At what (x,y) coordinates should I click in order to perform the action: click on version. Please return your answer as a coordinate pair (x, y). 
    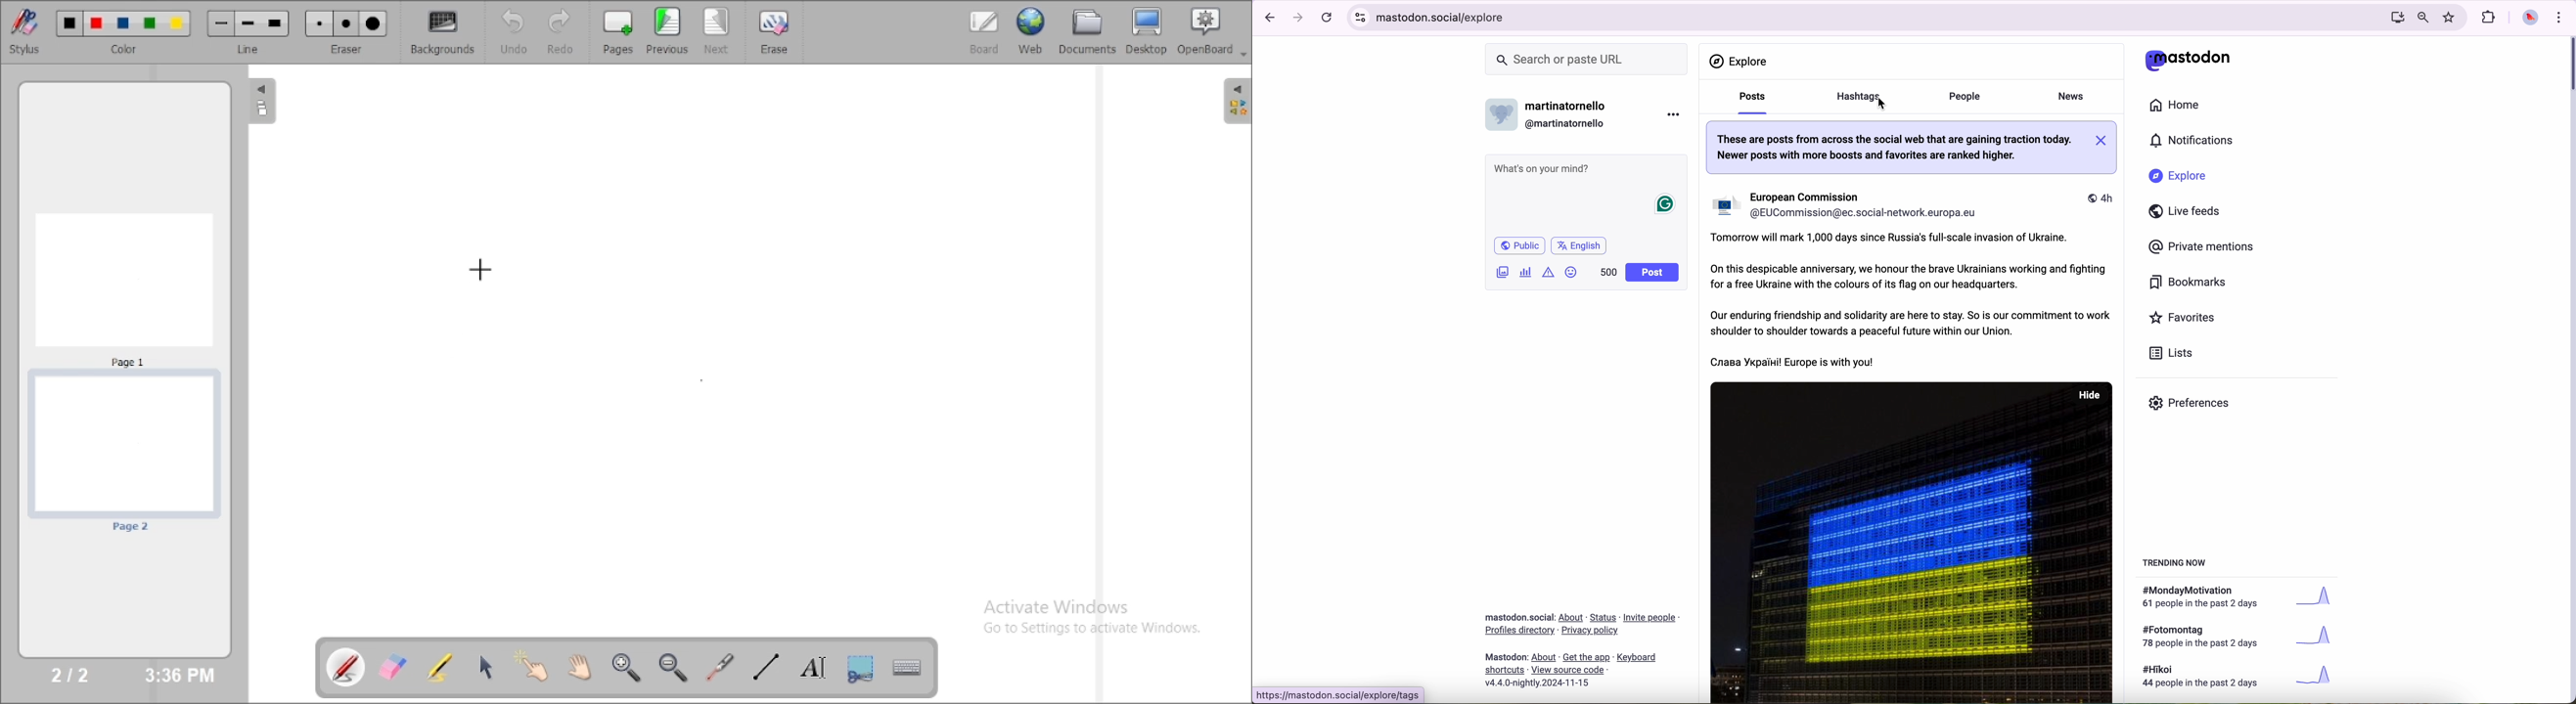
    Looking at the image, I should click on (1537, 684).